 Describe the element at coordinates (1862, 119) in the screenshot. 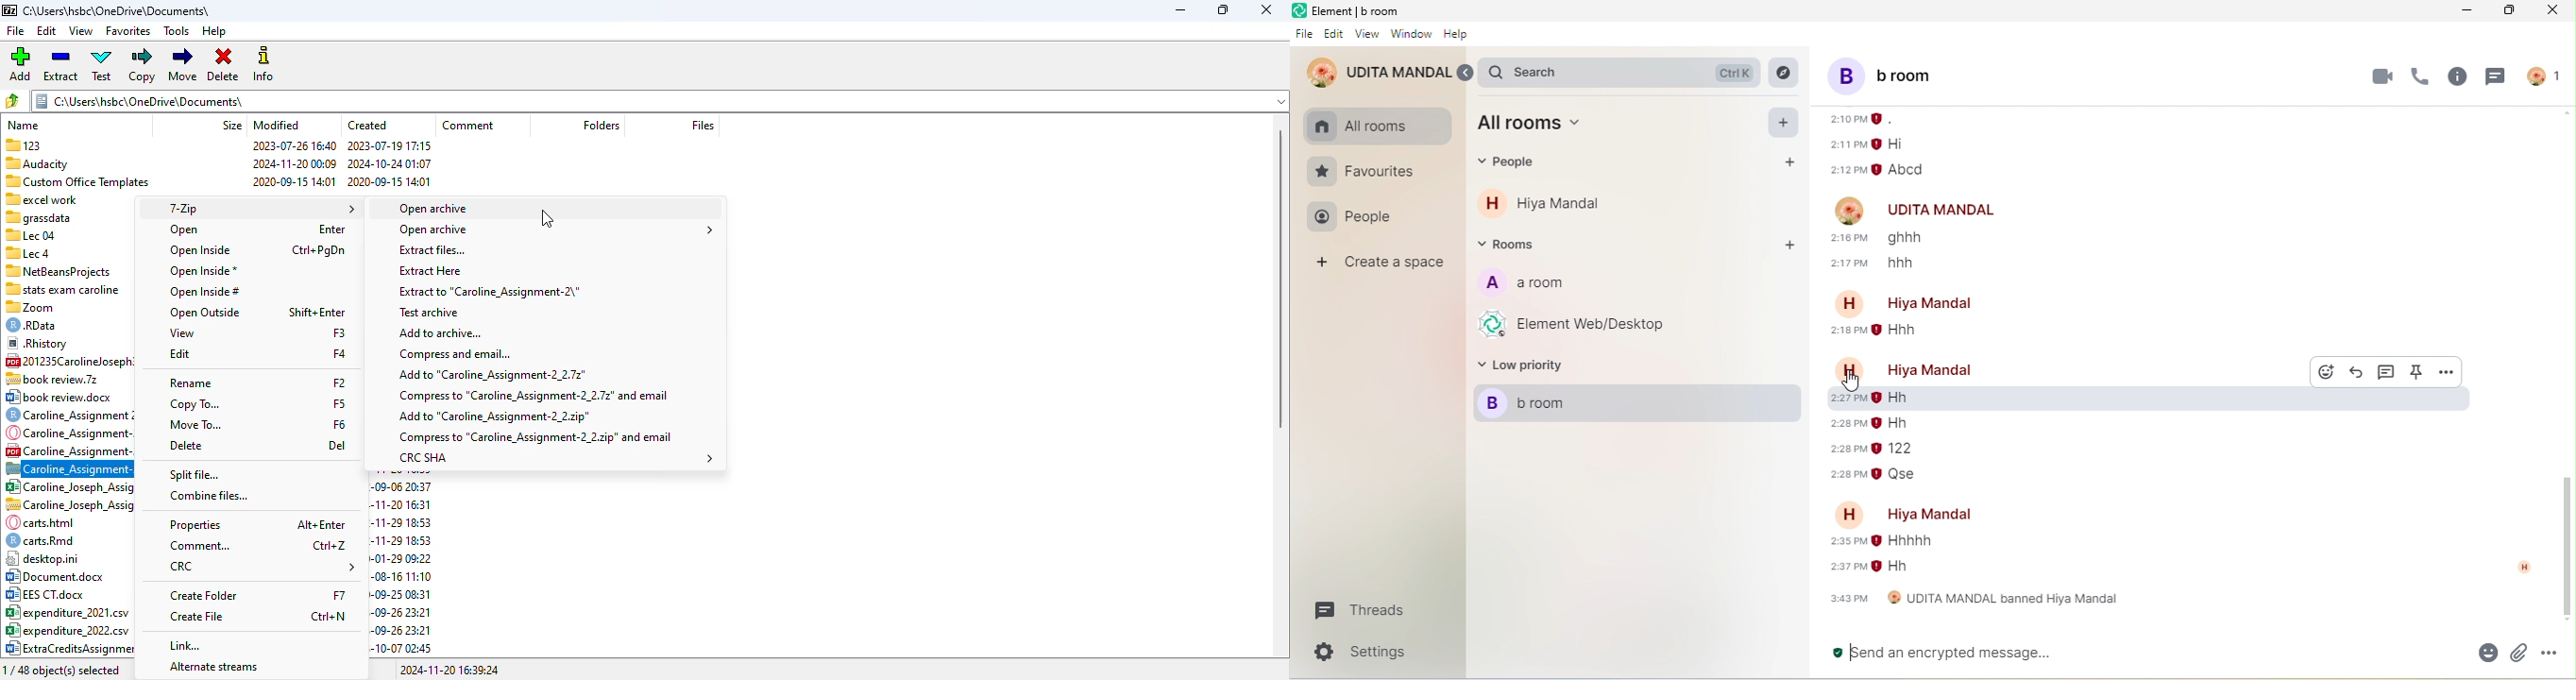

I see `time of message sending` at that location.